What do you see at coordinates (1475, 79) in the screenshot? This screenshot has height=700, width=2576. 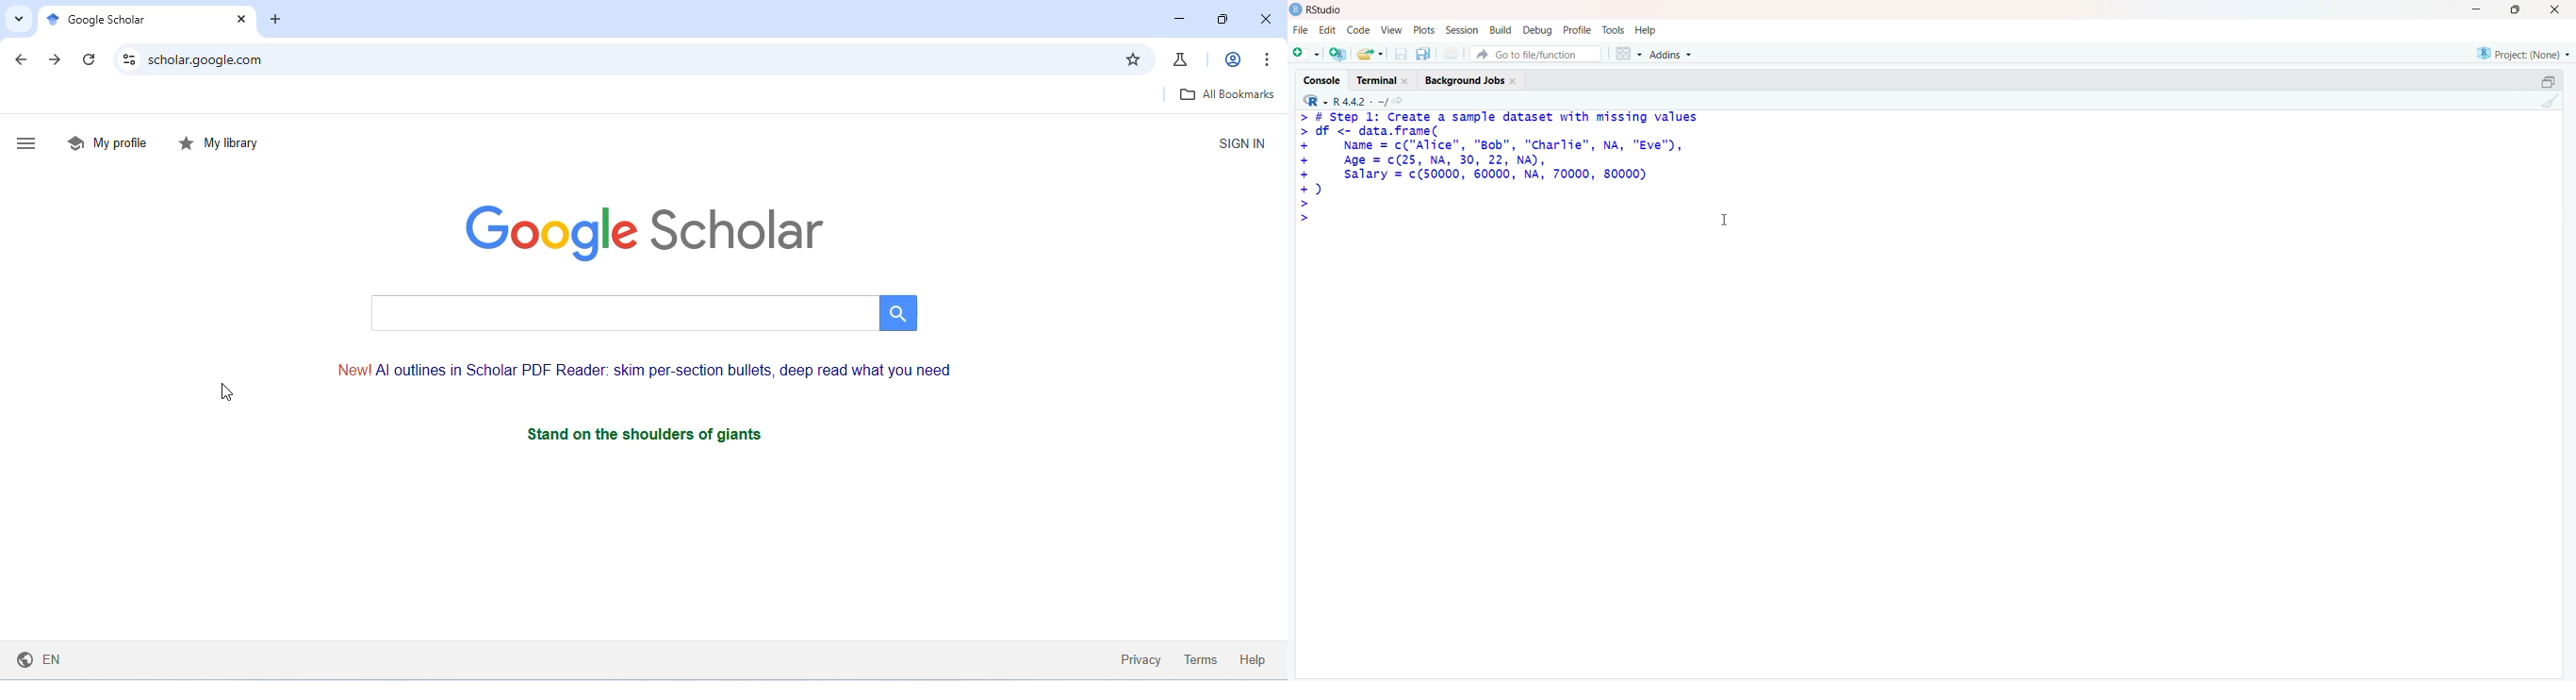 I see `Background Jobs` at bounding box center [1475, 79].